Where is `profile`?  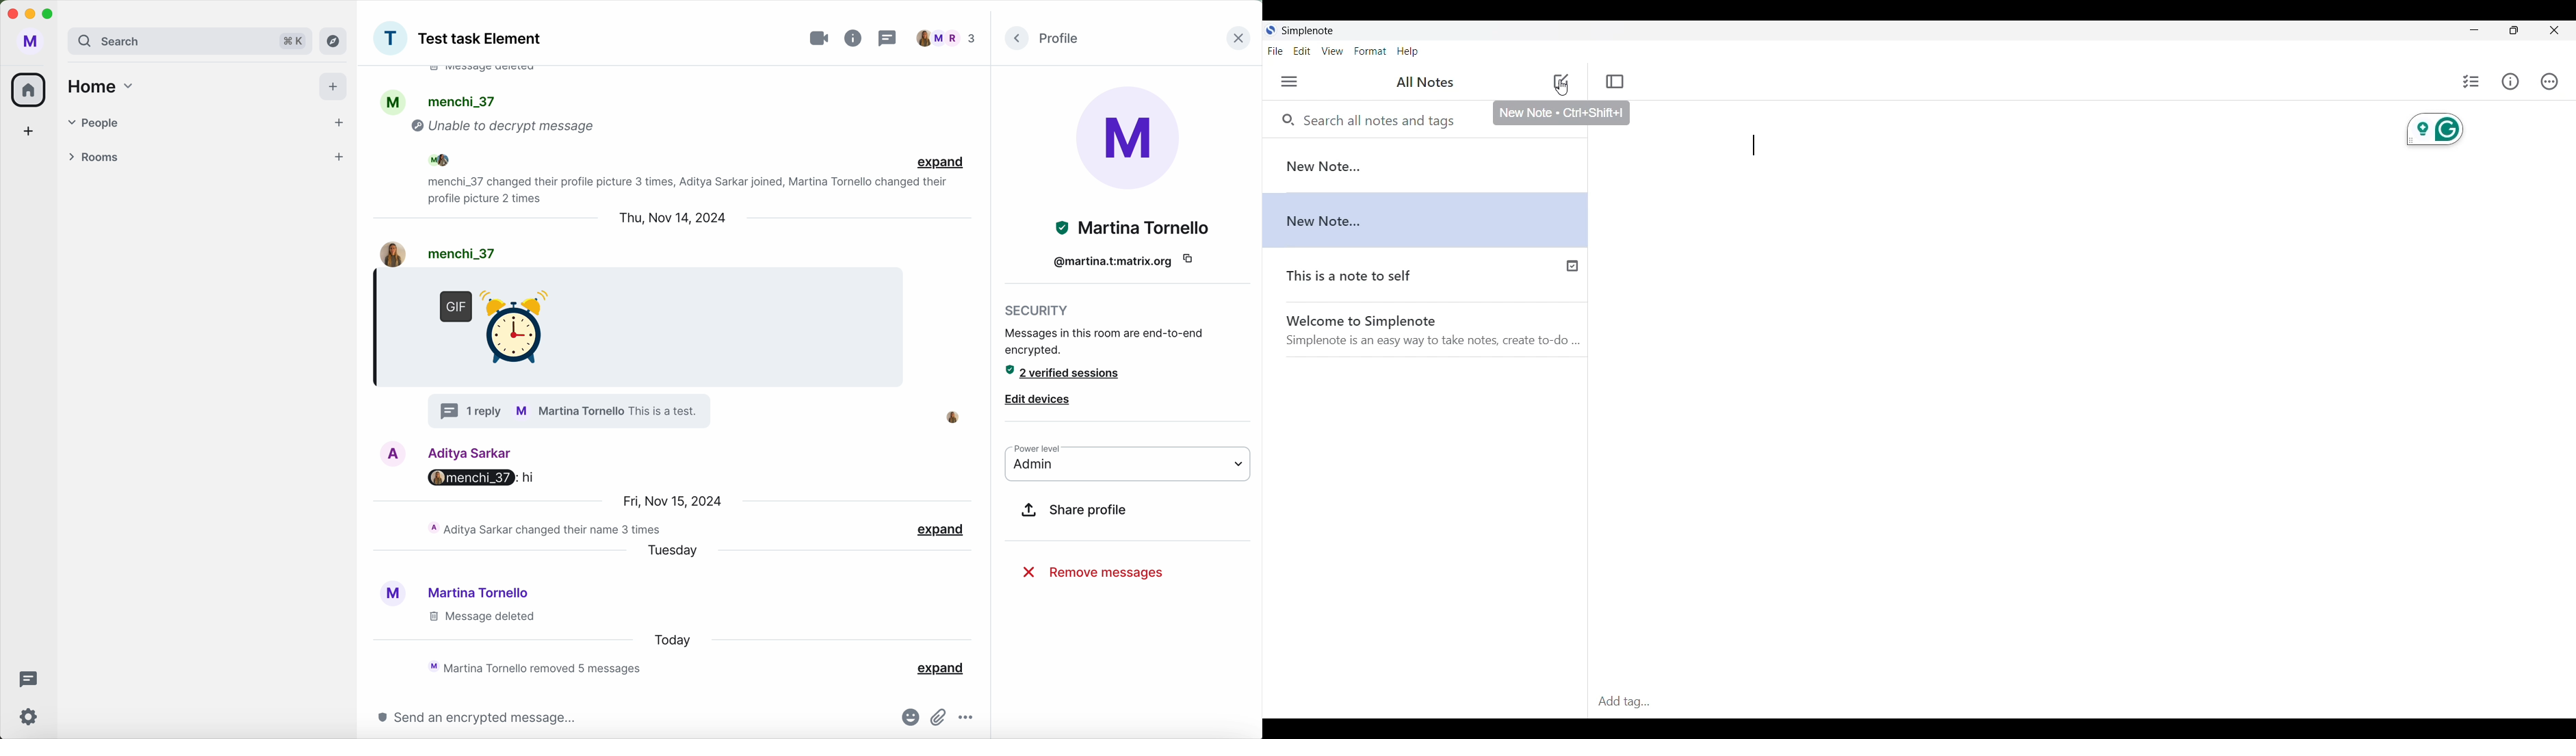 profile is located at coordinates (1063, 39).